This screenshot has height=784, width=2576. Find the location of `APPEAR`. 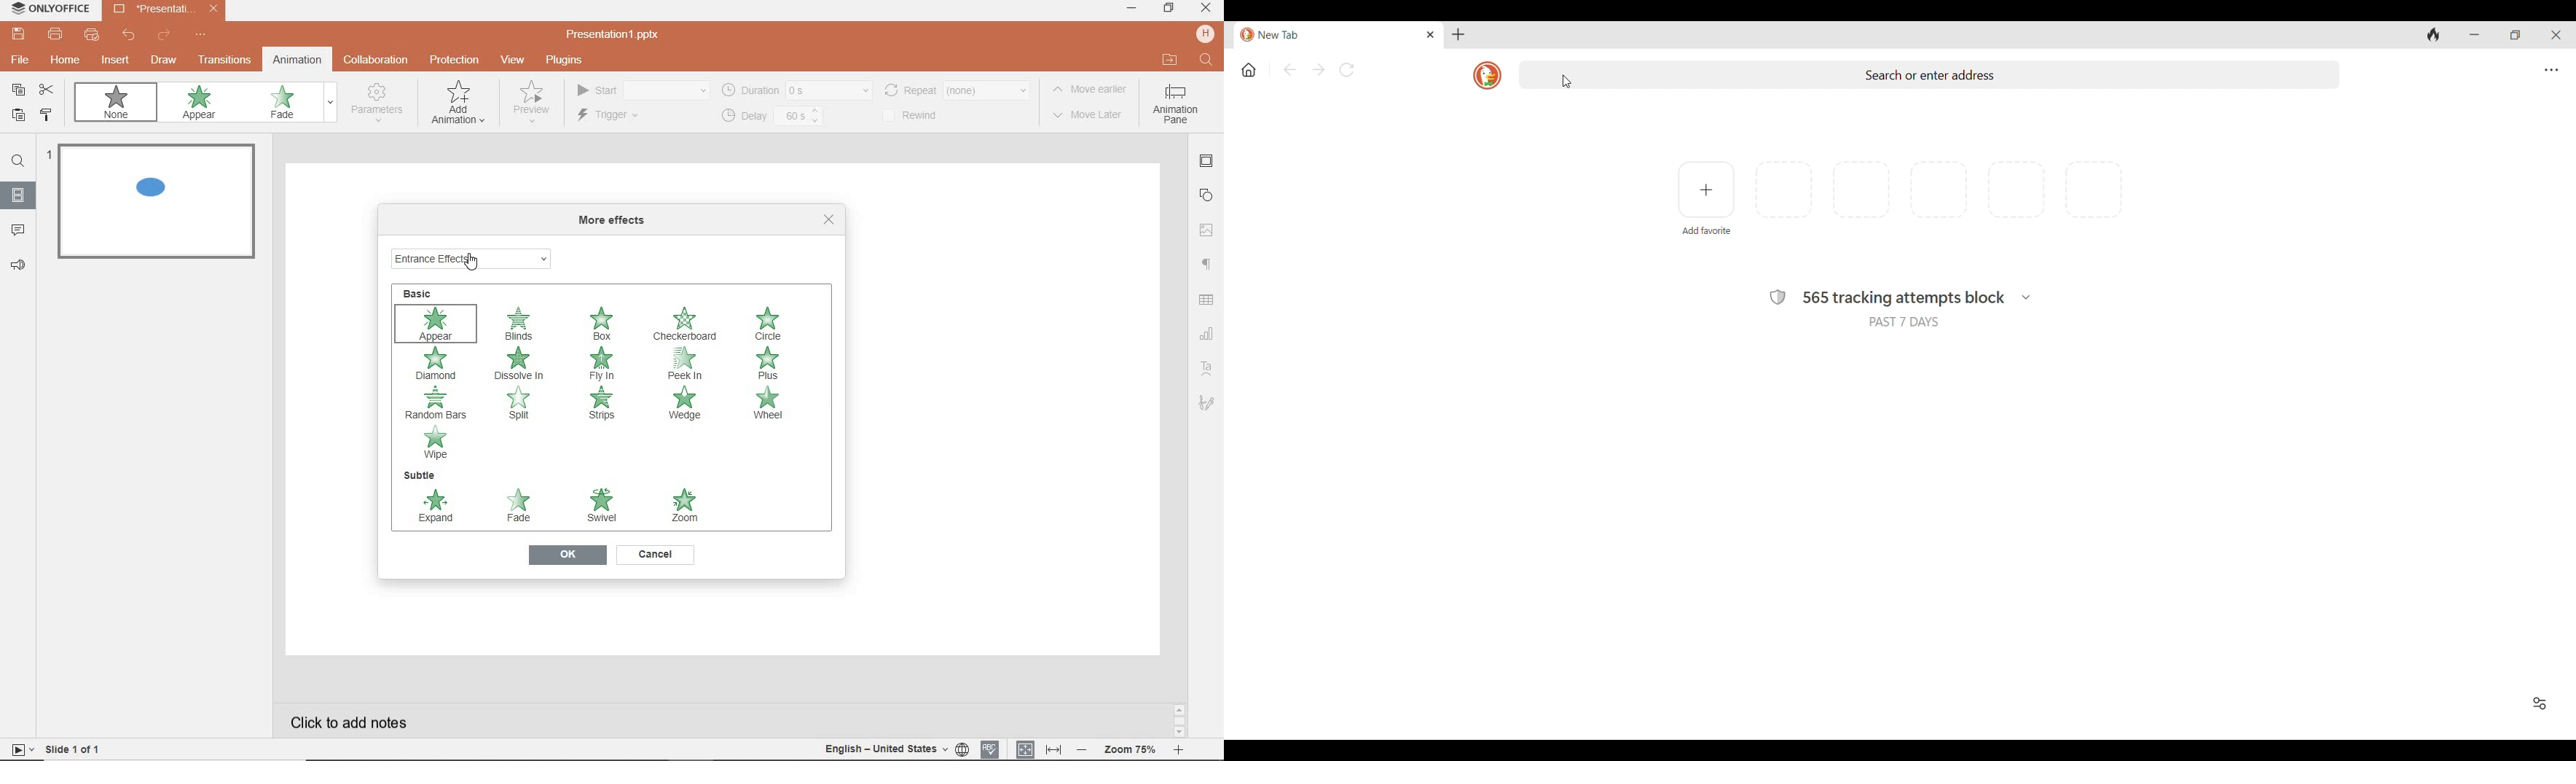

APPEAR is located at coordinates (439, 323).